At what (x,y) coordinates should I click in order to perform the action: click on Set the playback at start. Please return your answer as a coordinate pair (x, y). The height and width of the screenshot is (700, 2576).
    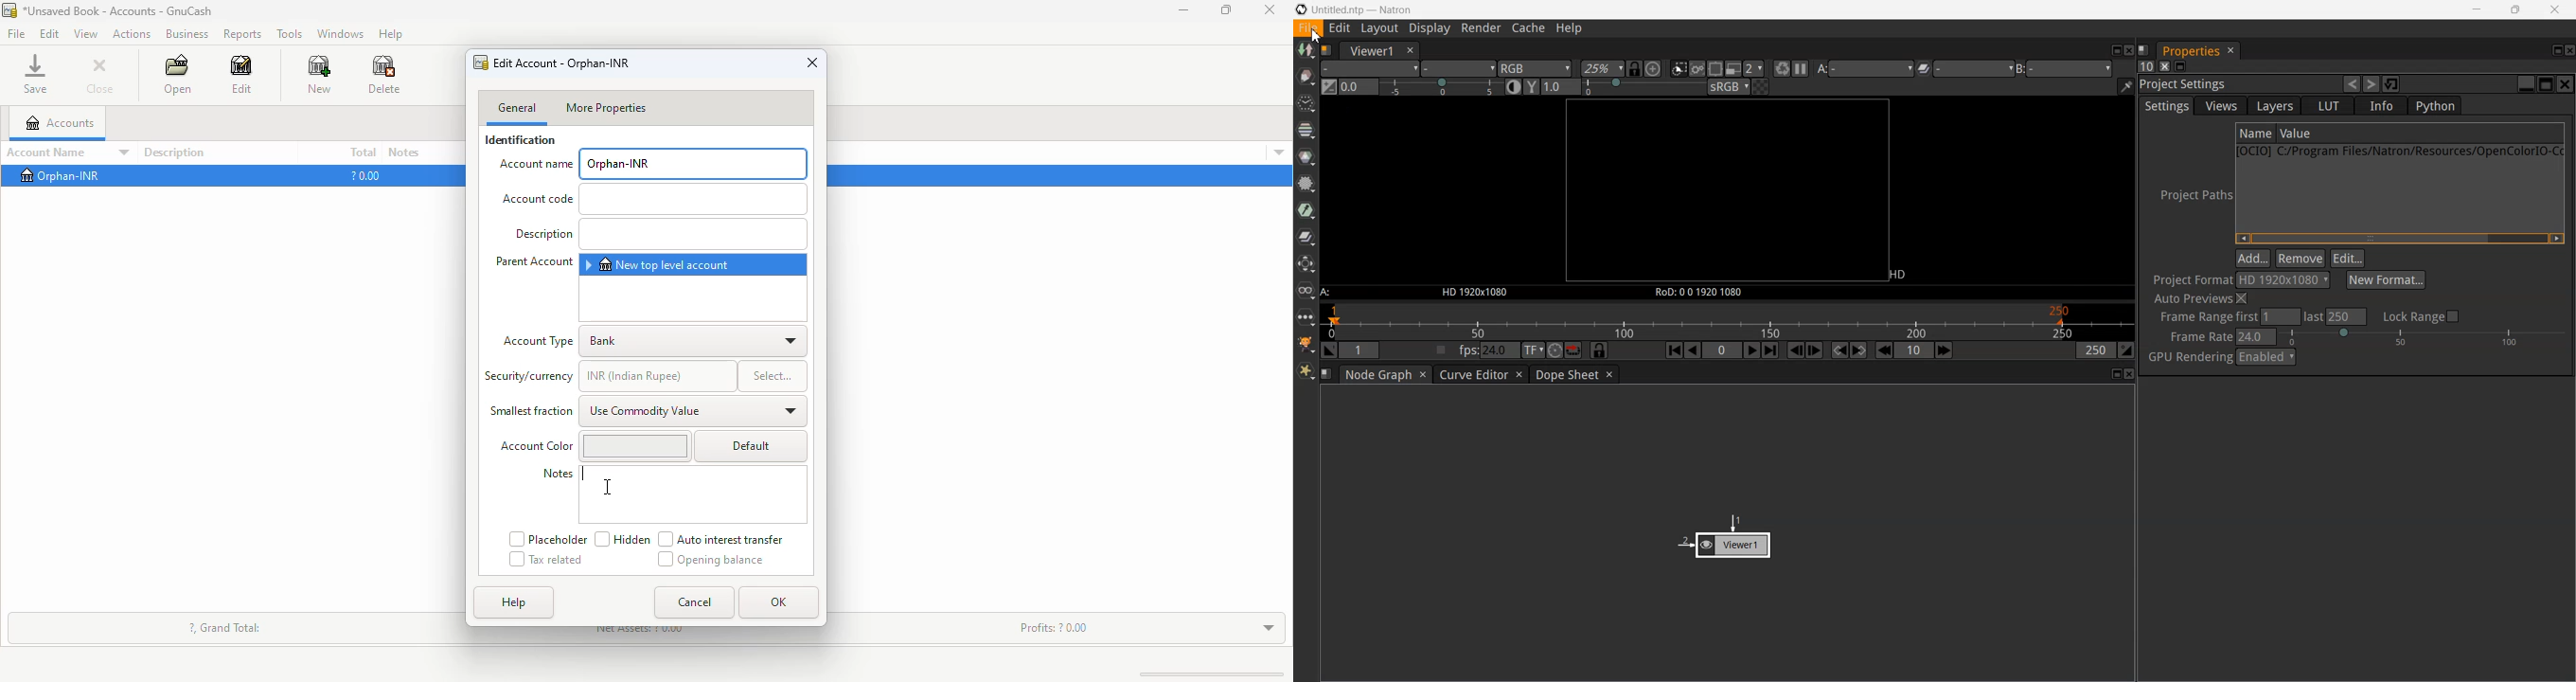
    Looking at the image, I should click on (1329, 350).